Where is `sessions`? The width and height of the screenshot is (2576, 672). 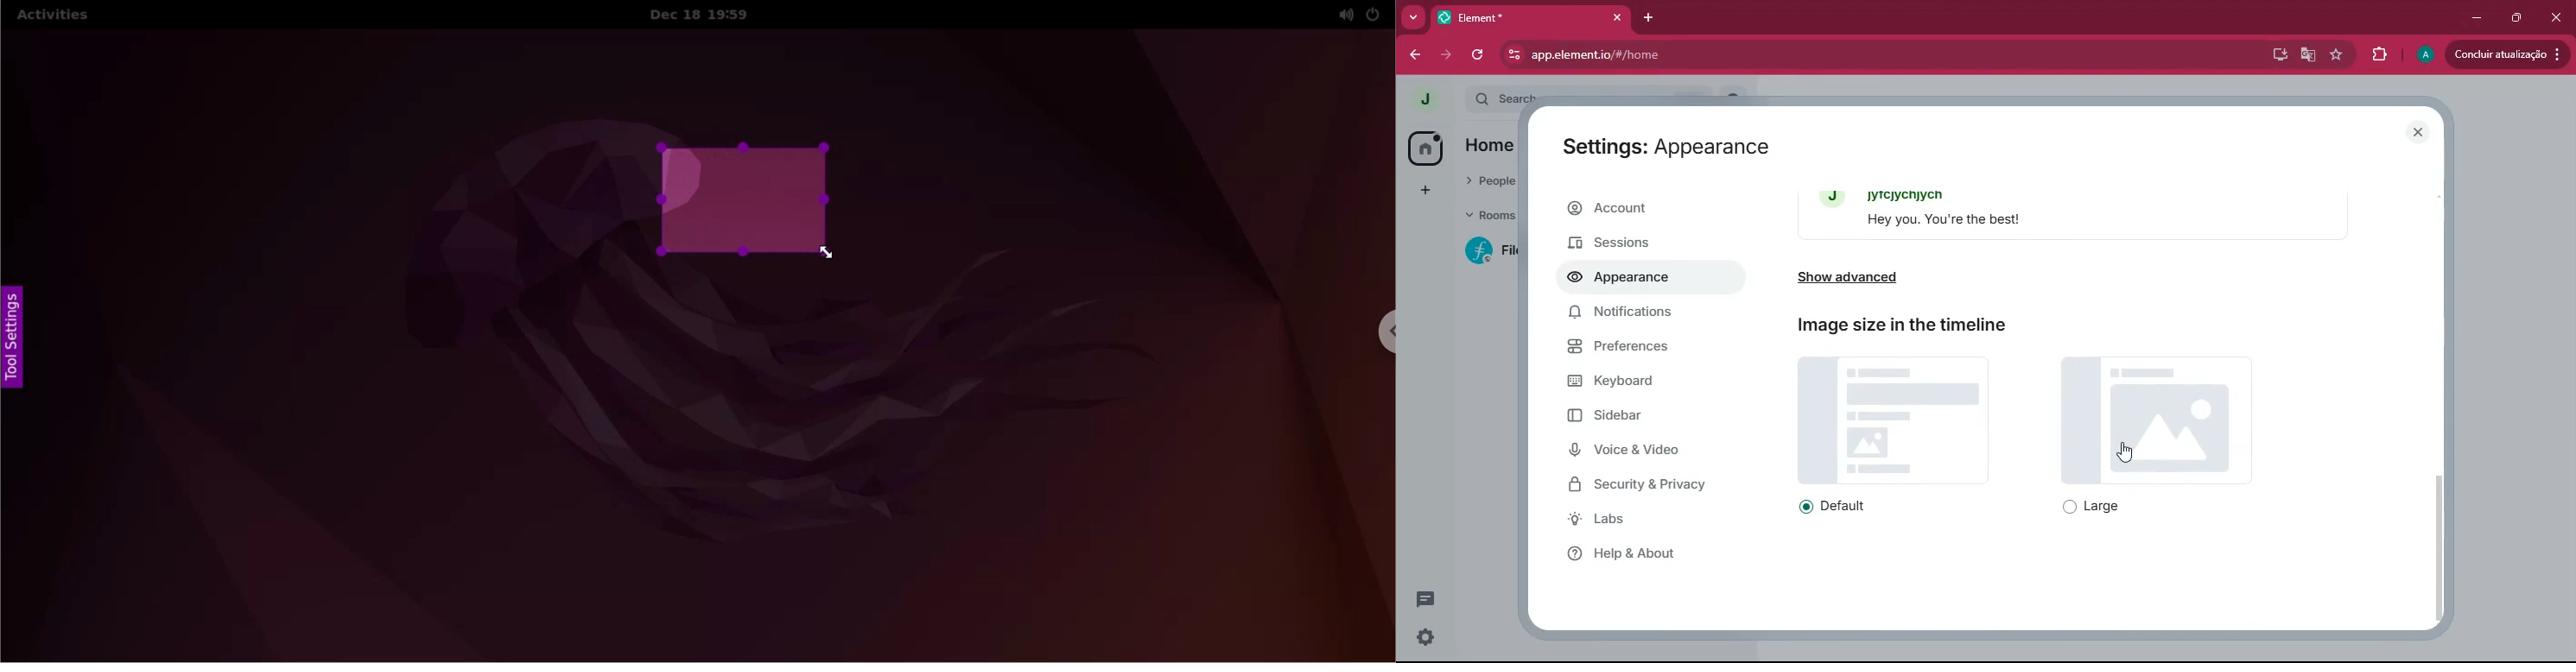 sessions is located at coordinates (1640, 242).